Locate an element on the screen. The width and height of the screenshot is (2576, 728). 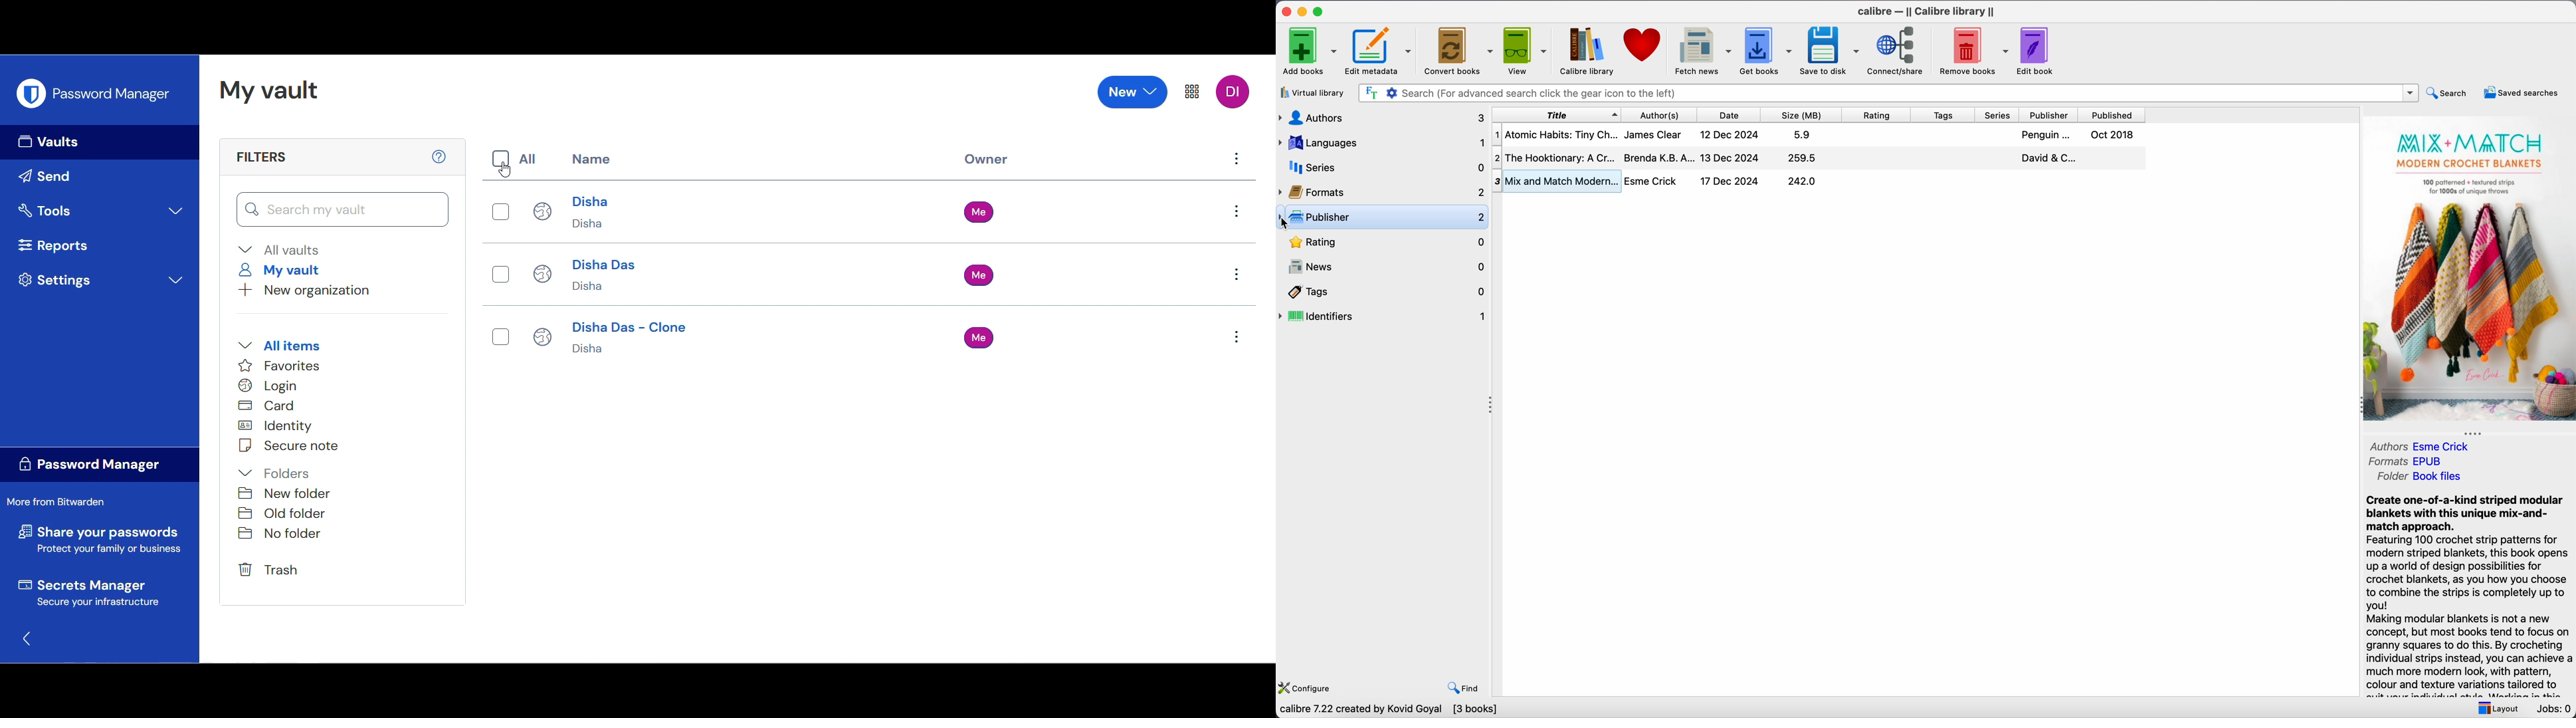
minimize is located at coordinates (1302, 11).